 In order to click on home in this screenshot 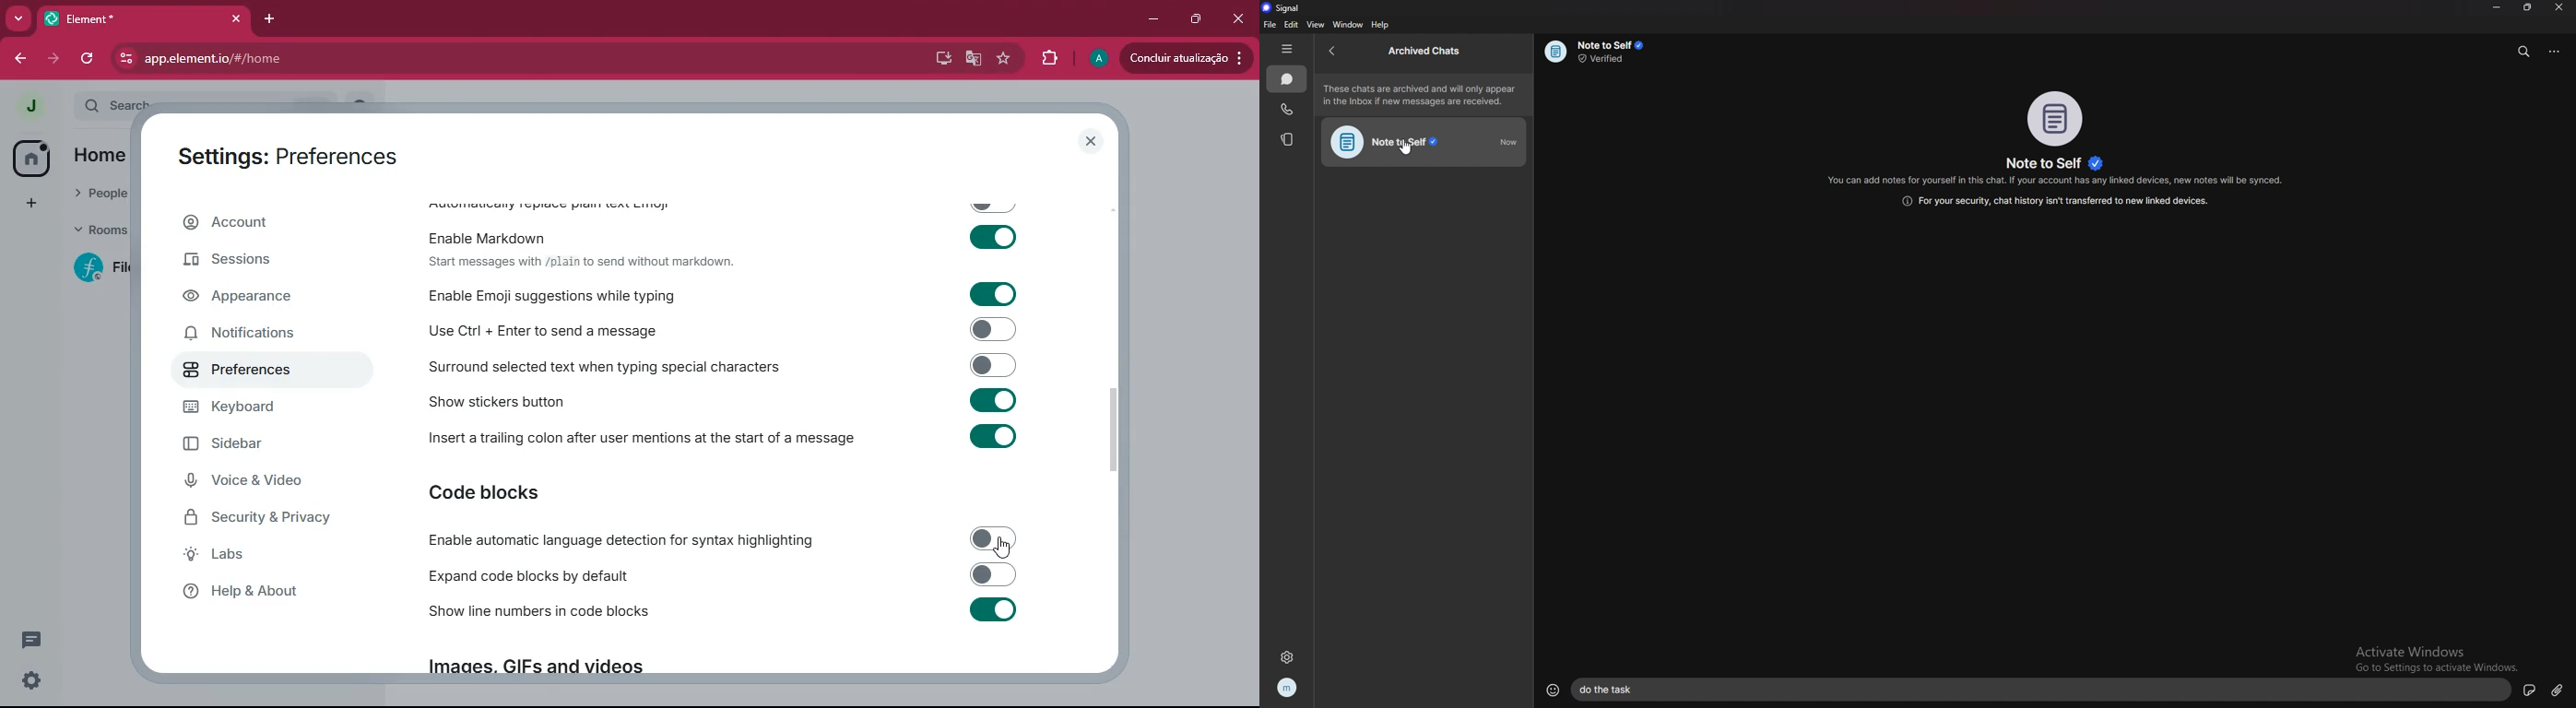, I will do `click(30, 159)`.